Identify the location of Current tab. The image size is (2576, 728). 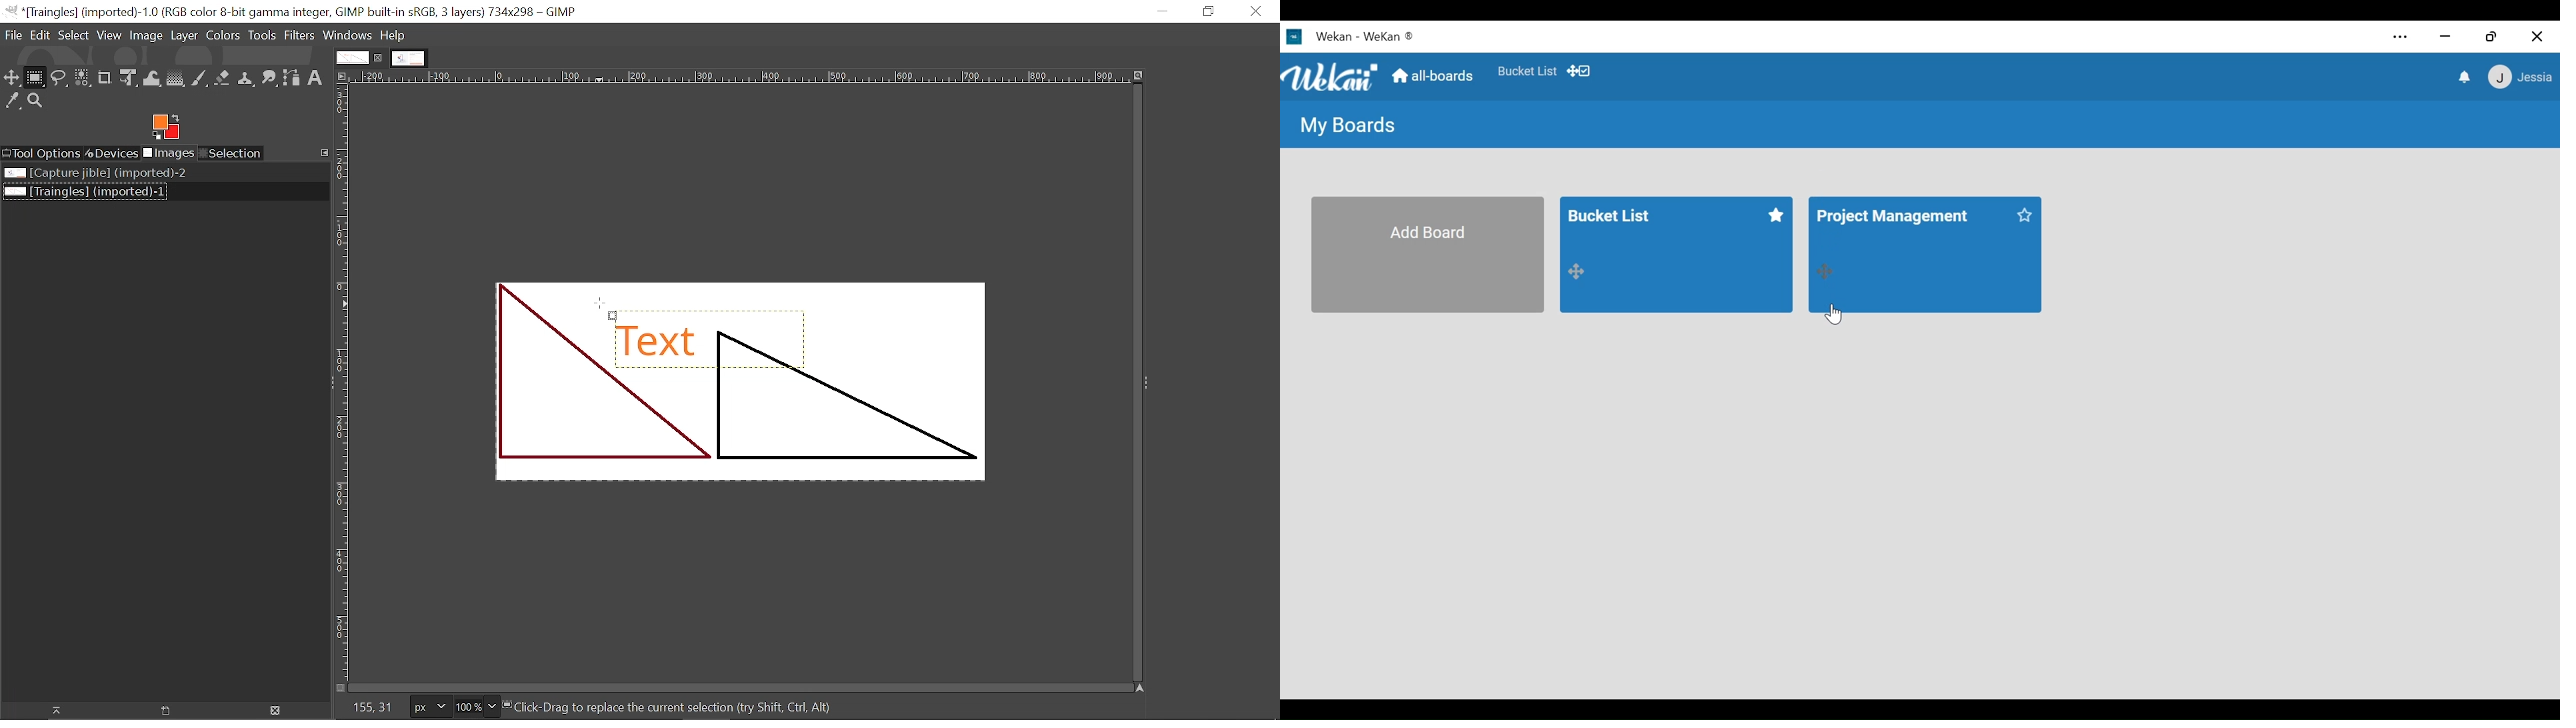
(351, 58).